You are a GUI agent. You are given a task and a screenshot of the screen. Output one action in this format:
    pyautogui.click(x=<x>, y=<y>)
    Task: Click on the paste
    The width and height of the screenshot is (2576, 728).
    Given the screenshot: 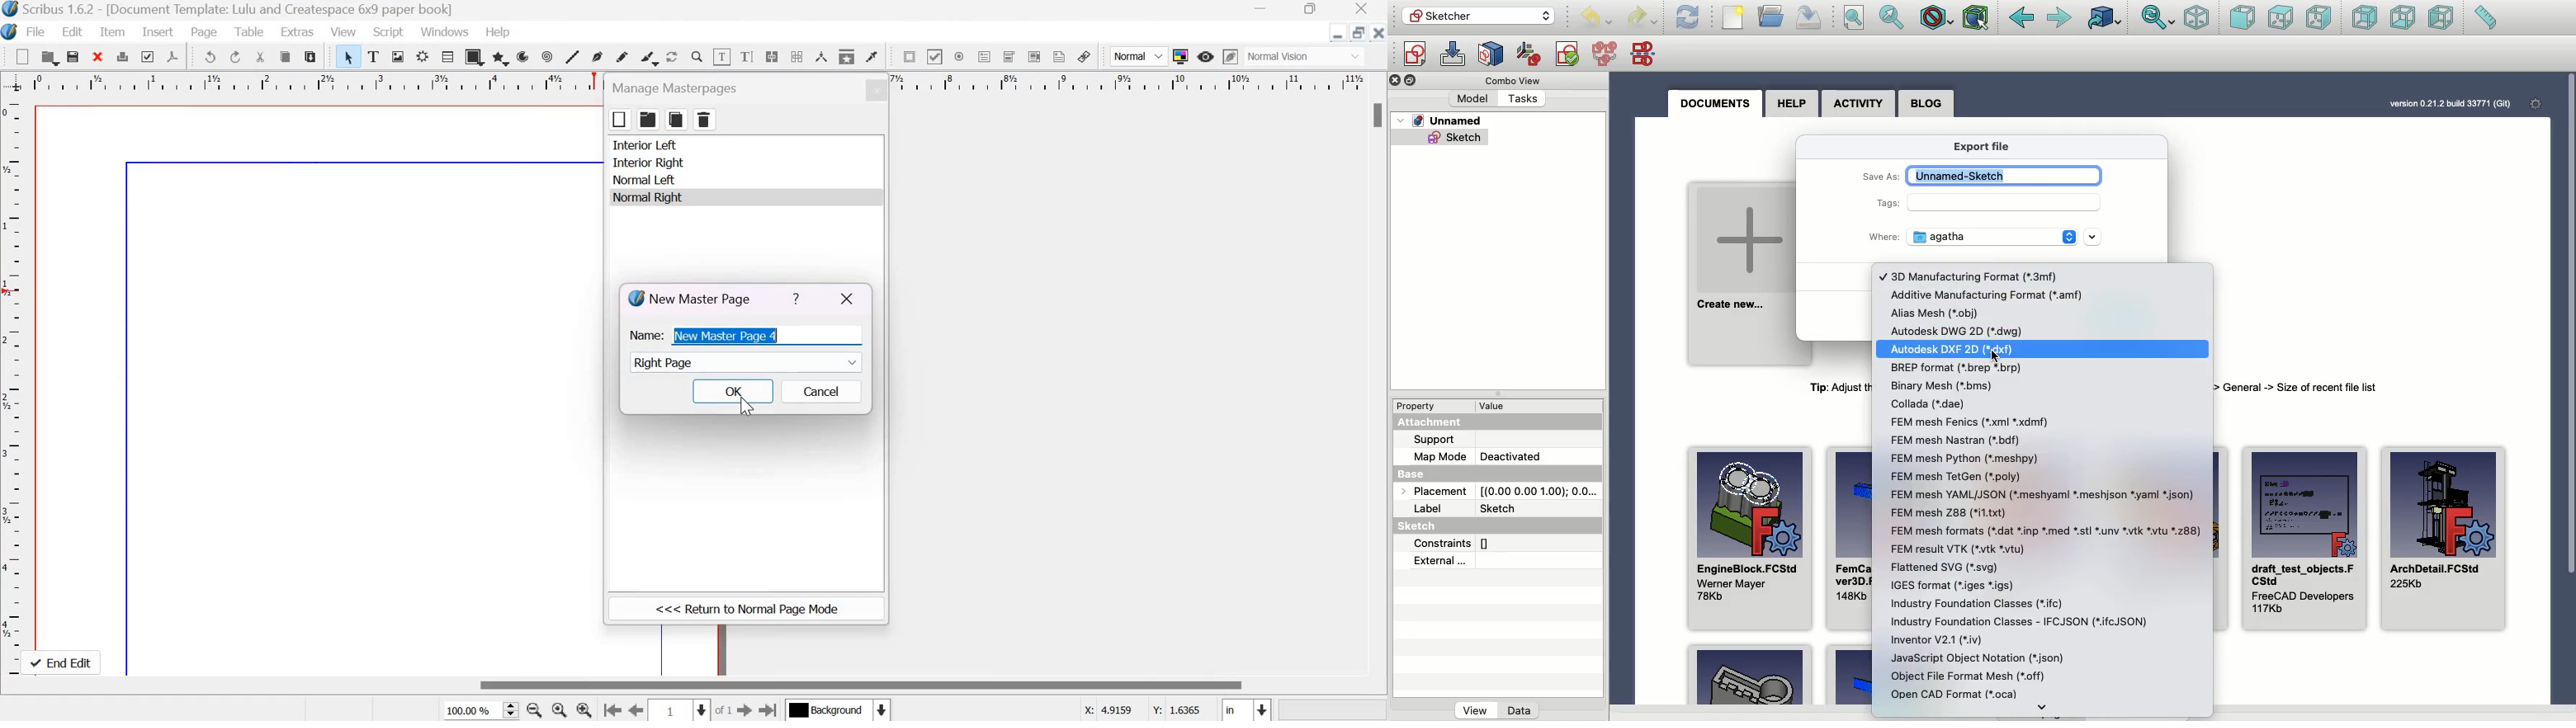 What is the action you would take?
    pyautogui.click(x=310, y=57)
    